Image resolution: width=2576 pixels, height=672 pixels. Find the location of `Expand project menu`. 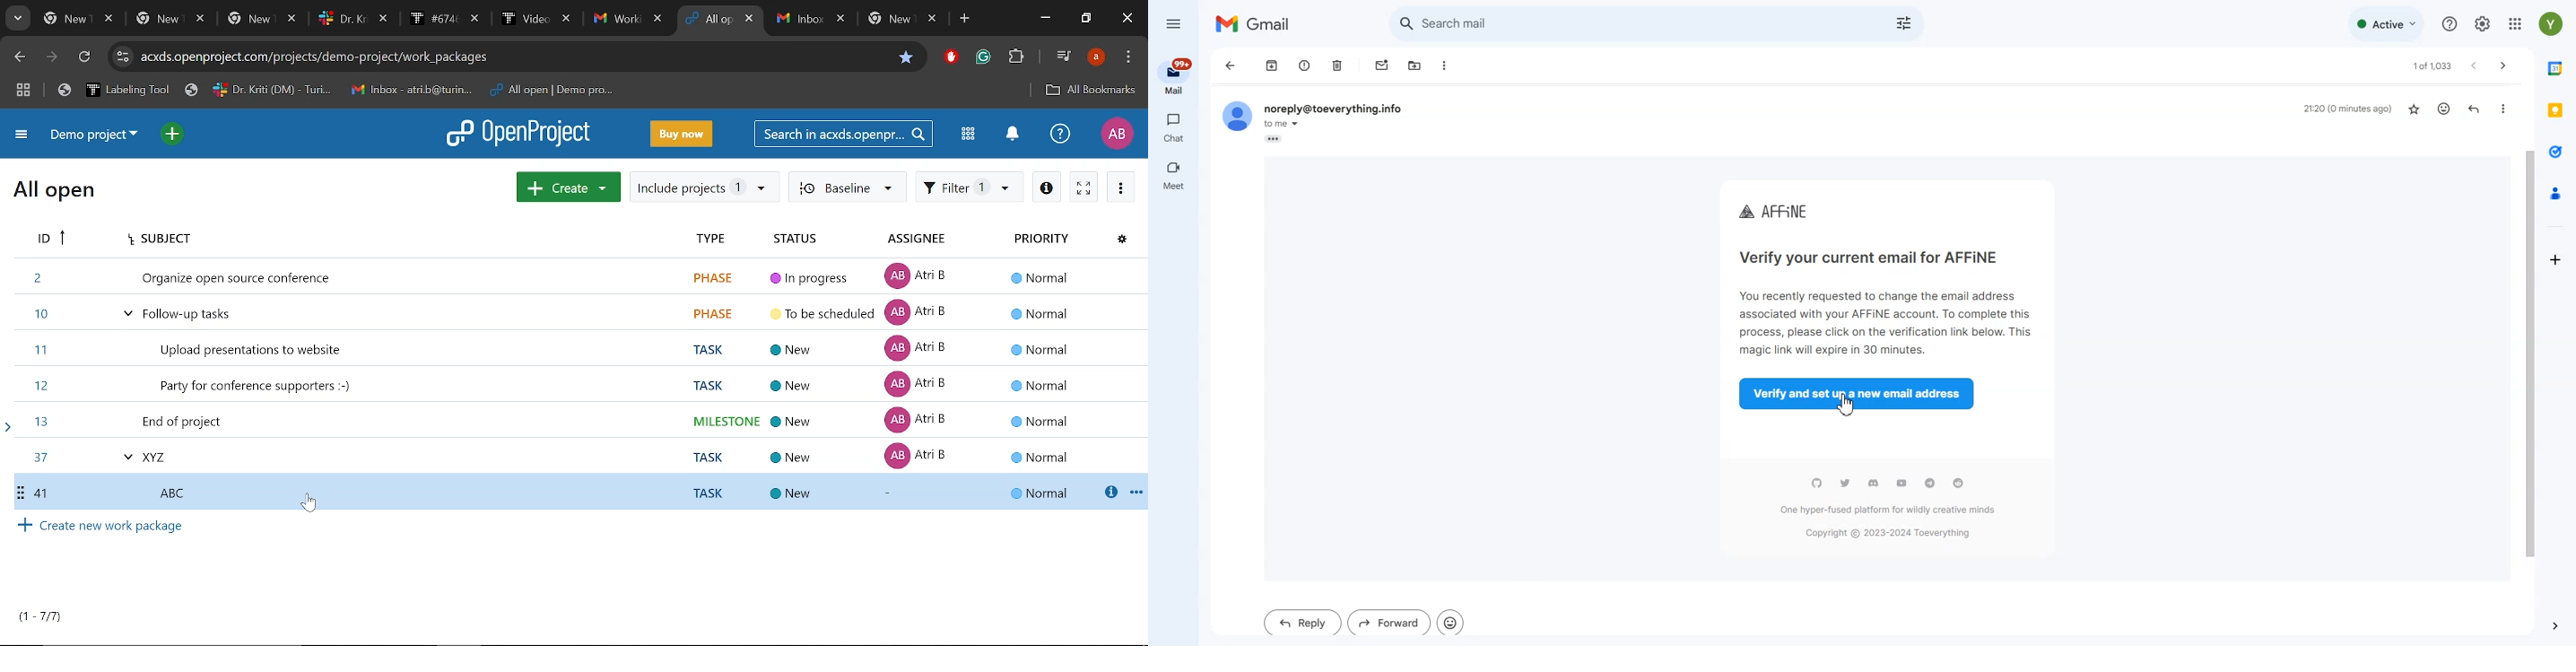

Expand project menu is located at coordinates (22, 136).